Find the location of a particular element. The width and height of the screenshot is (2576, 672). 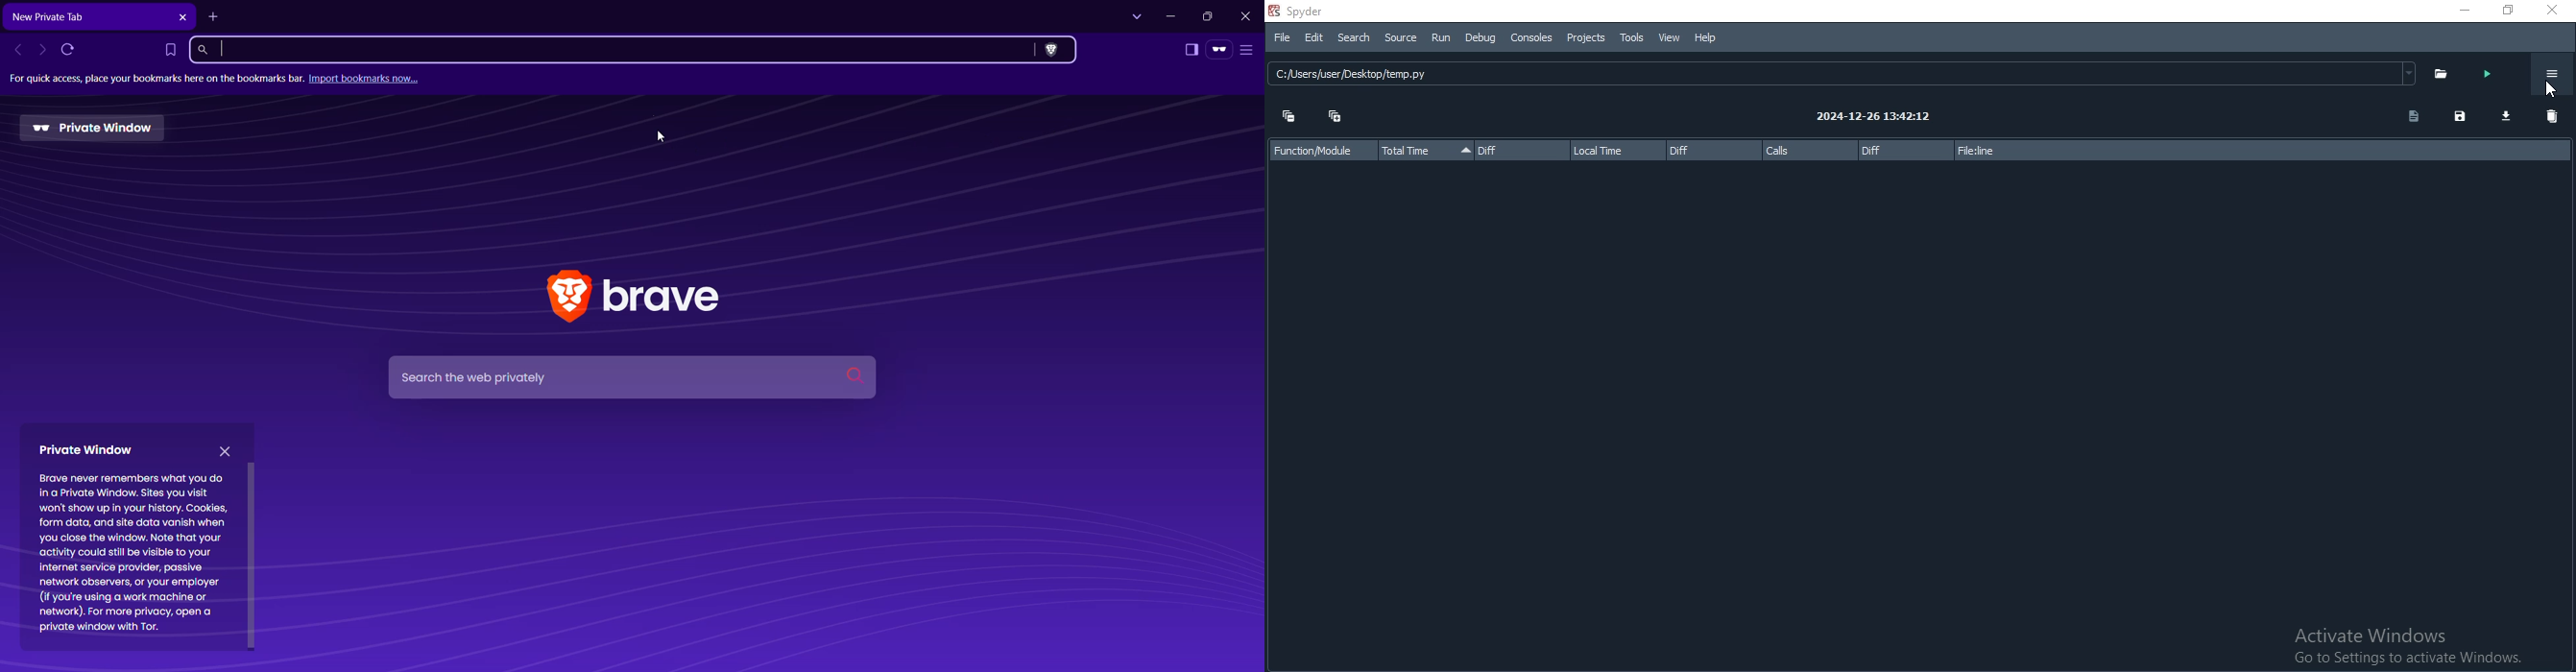

Edit is located at coordinates (1315, 39).